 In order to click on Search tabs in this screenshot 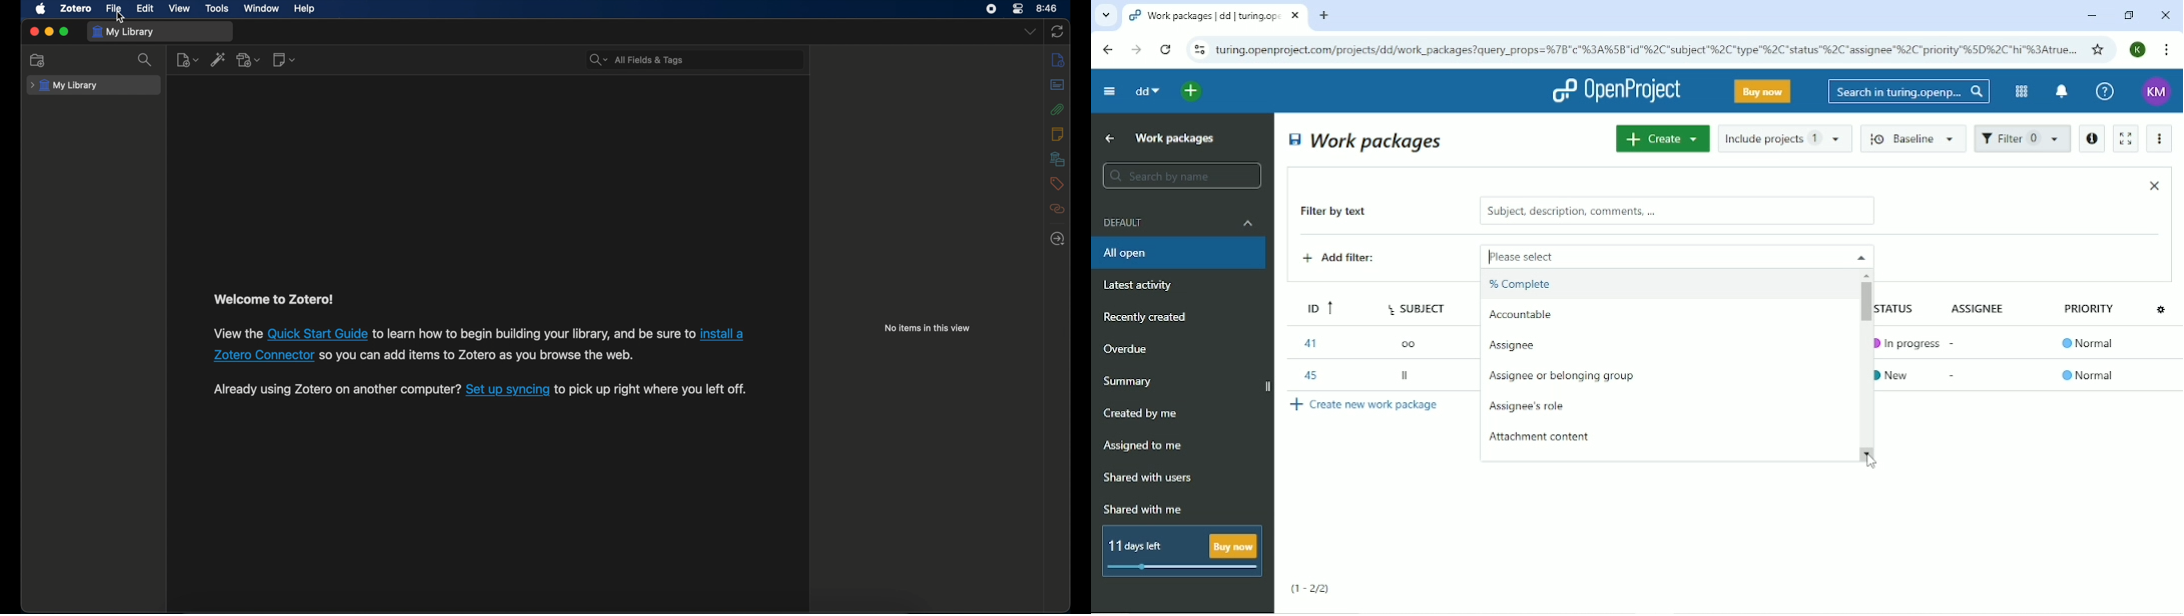, I will do `click(1106, 16)`.